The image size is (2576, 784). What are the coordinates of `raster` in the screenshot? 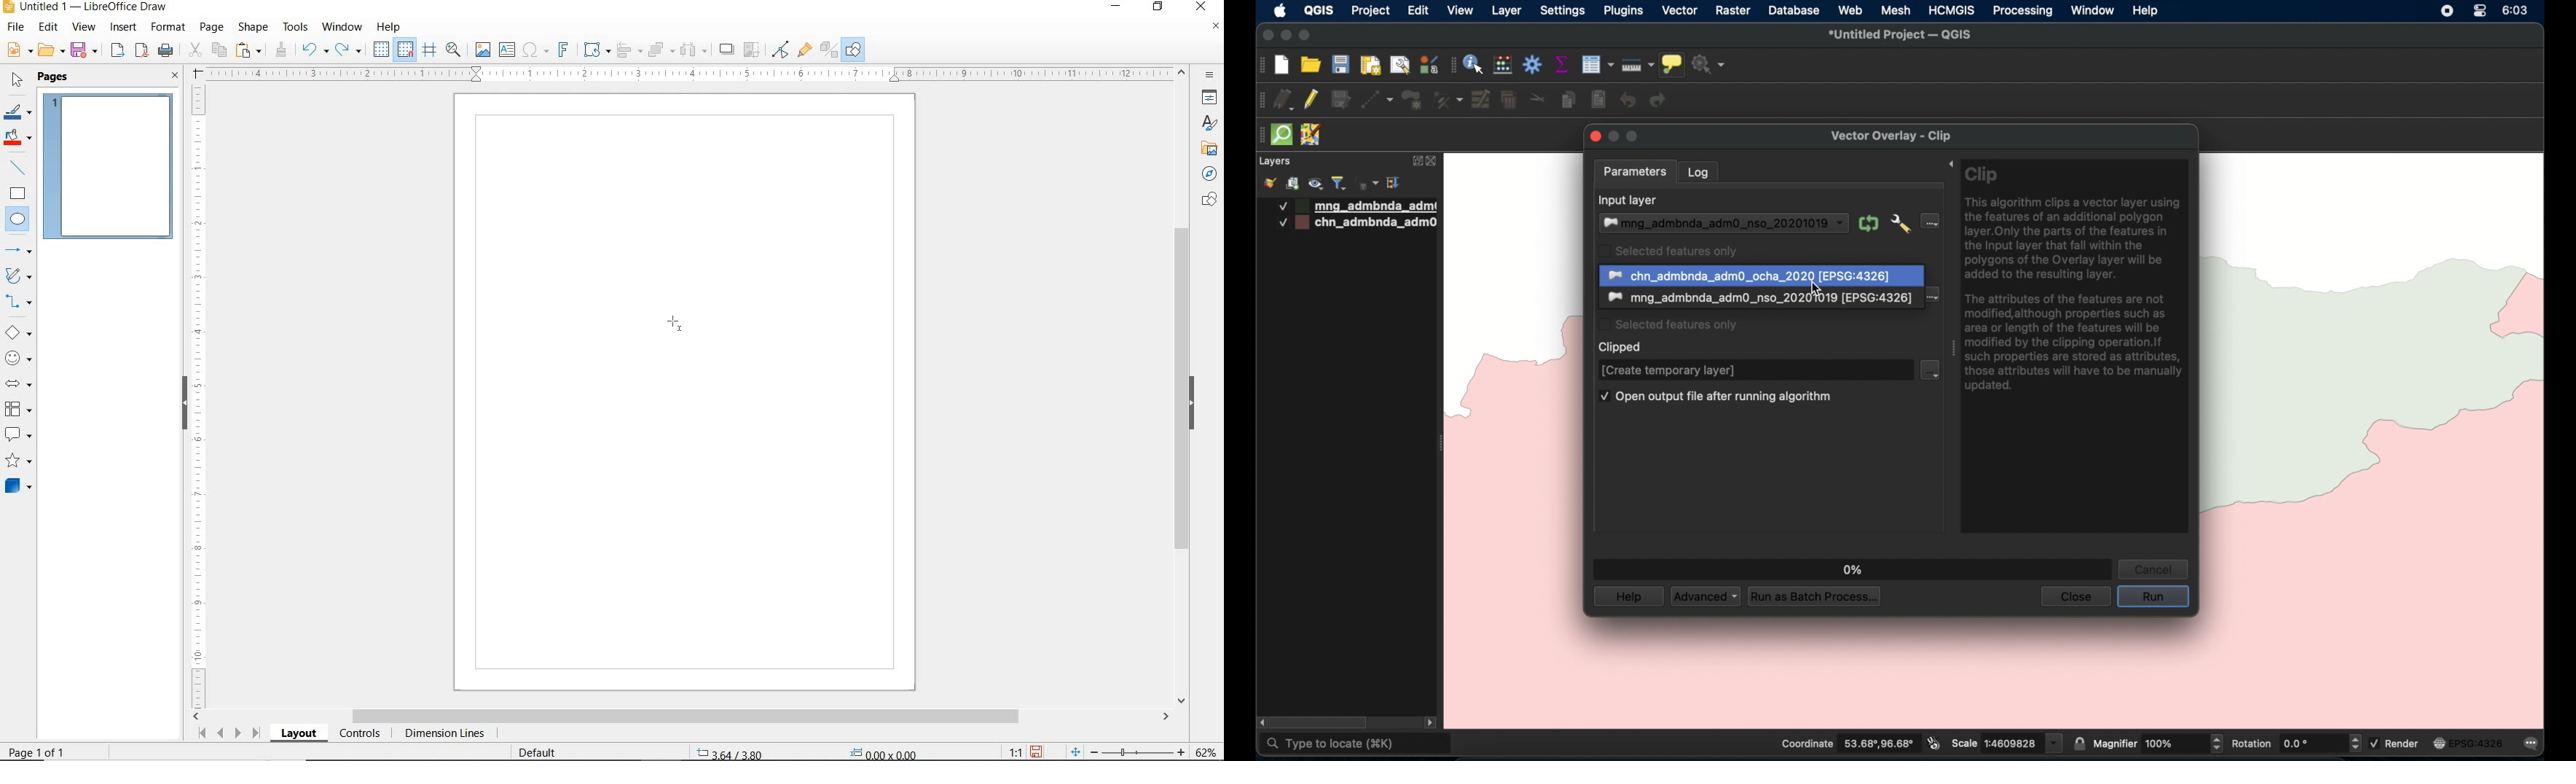 It's located at (1732, 11).